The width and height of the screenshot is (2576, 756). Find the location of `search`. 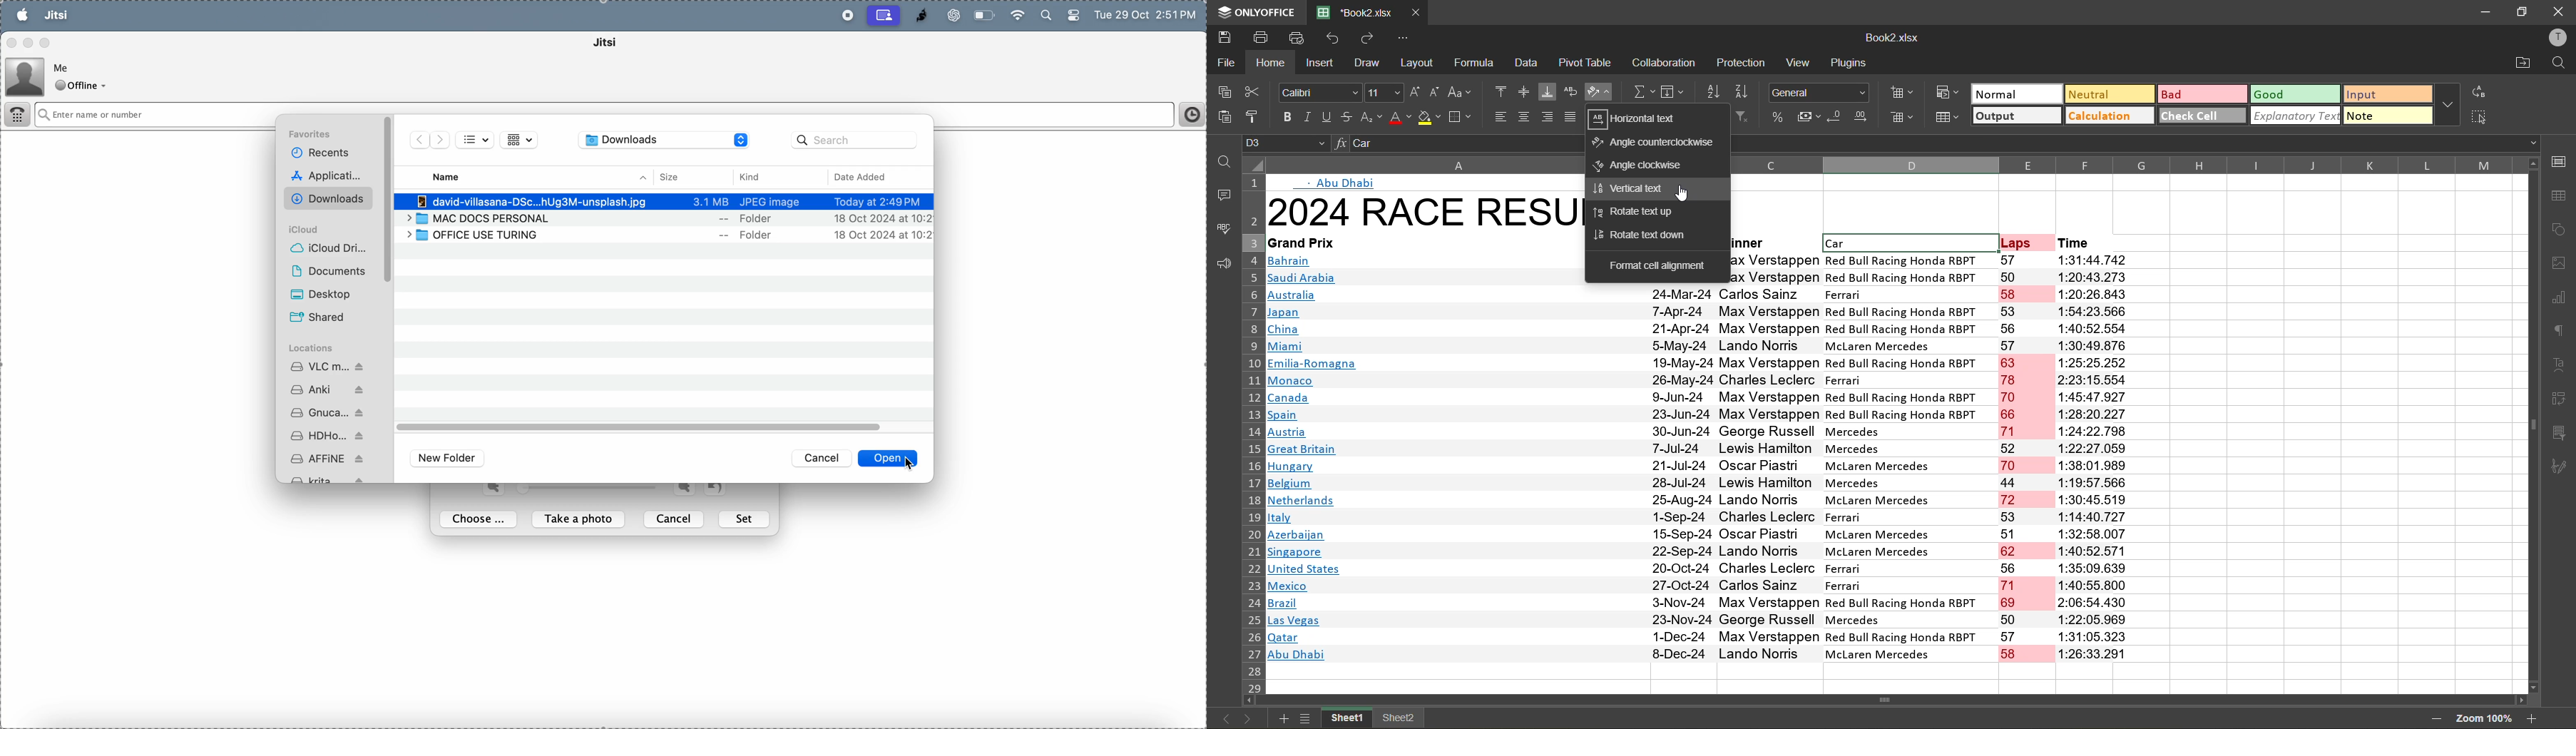

search is located at coordinates (856, 141).